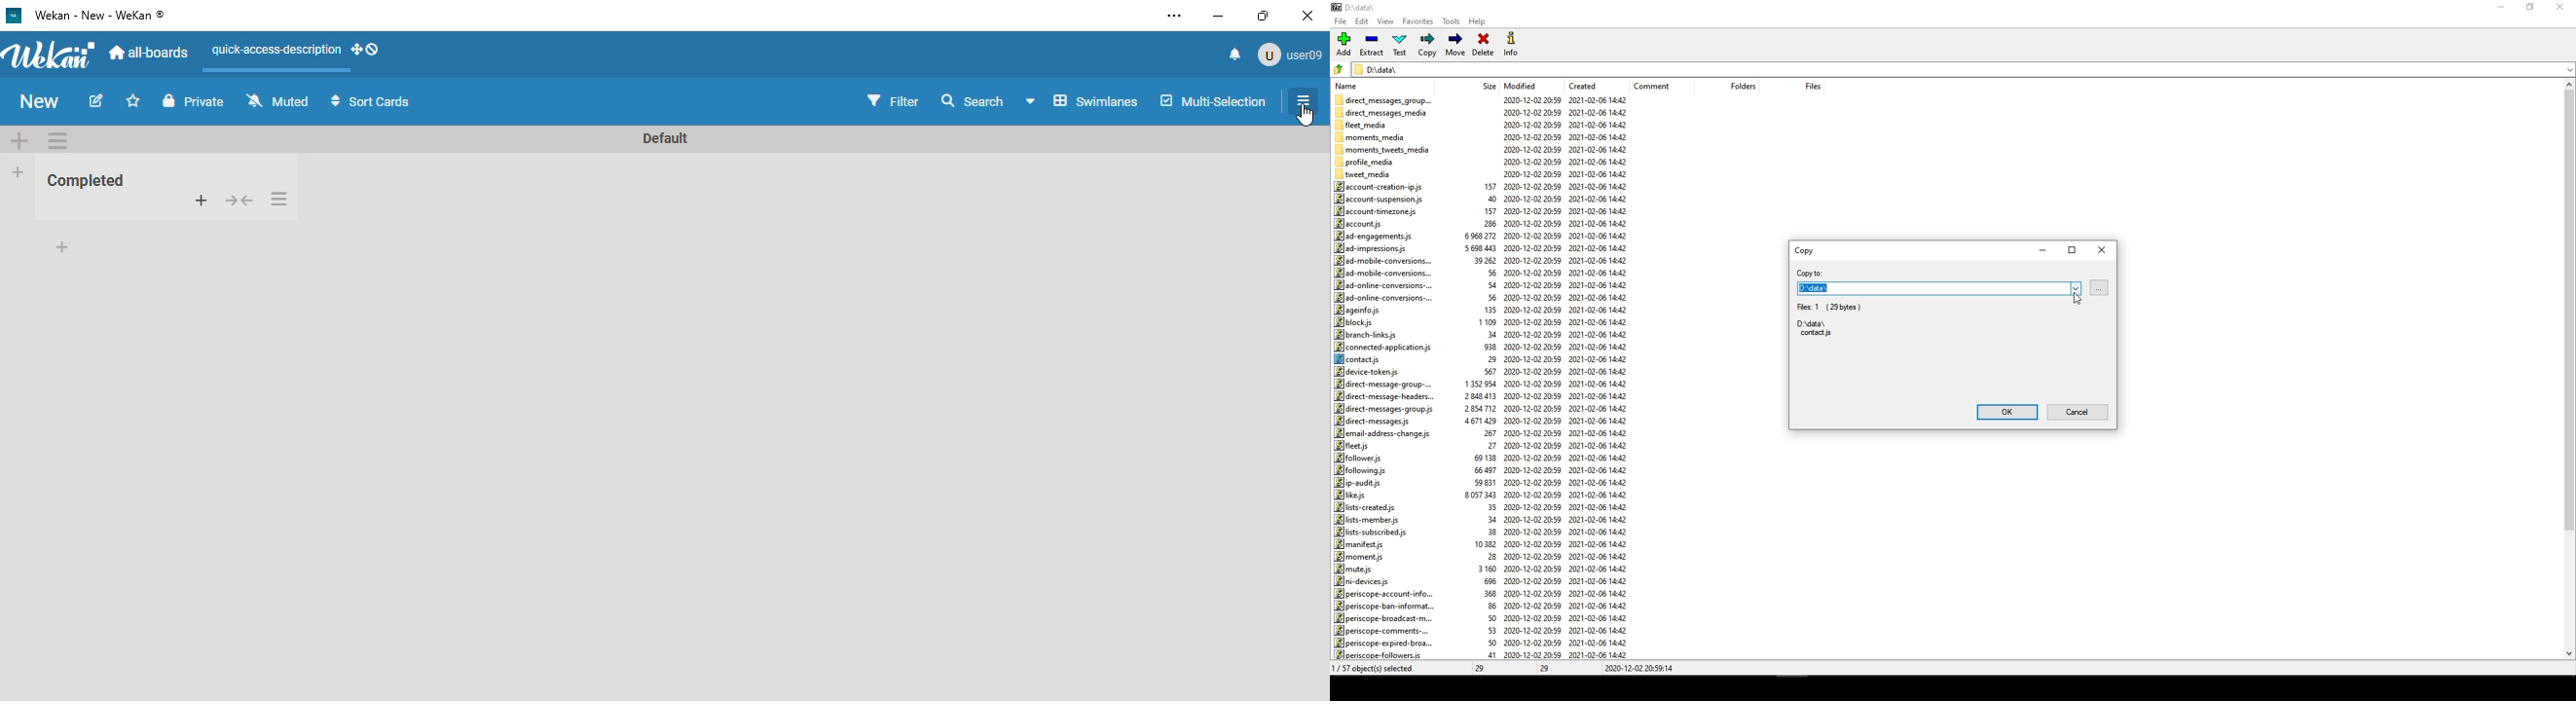 The height and width of the screenshot is (728, 2576). Describe the element at coordinates (665, 138) in the screenshot. I see `Default` at that location.